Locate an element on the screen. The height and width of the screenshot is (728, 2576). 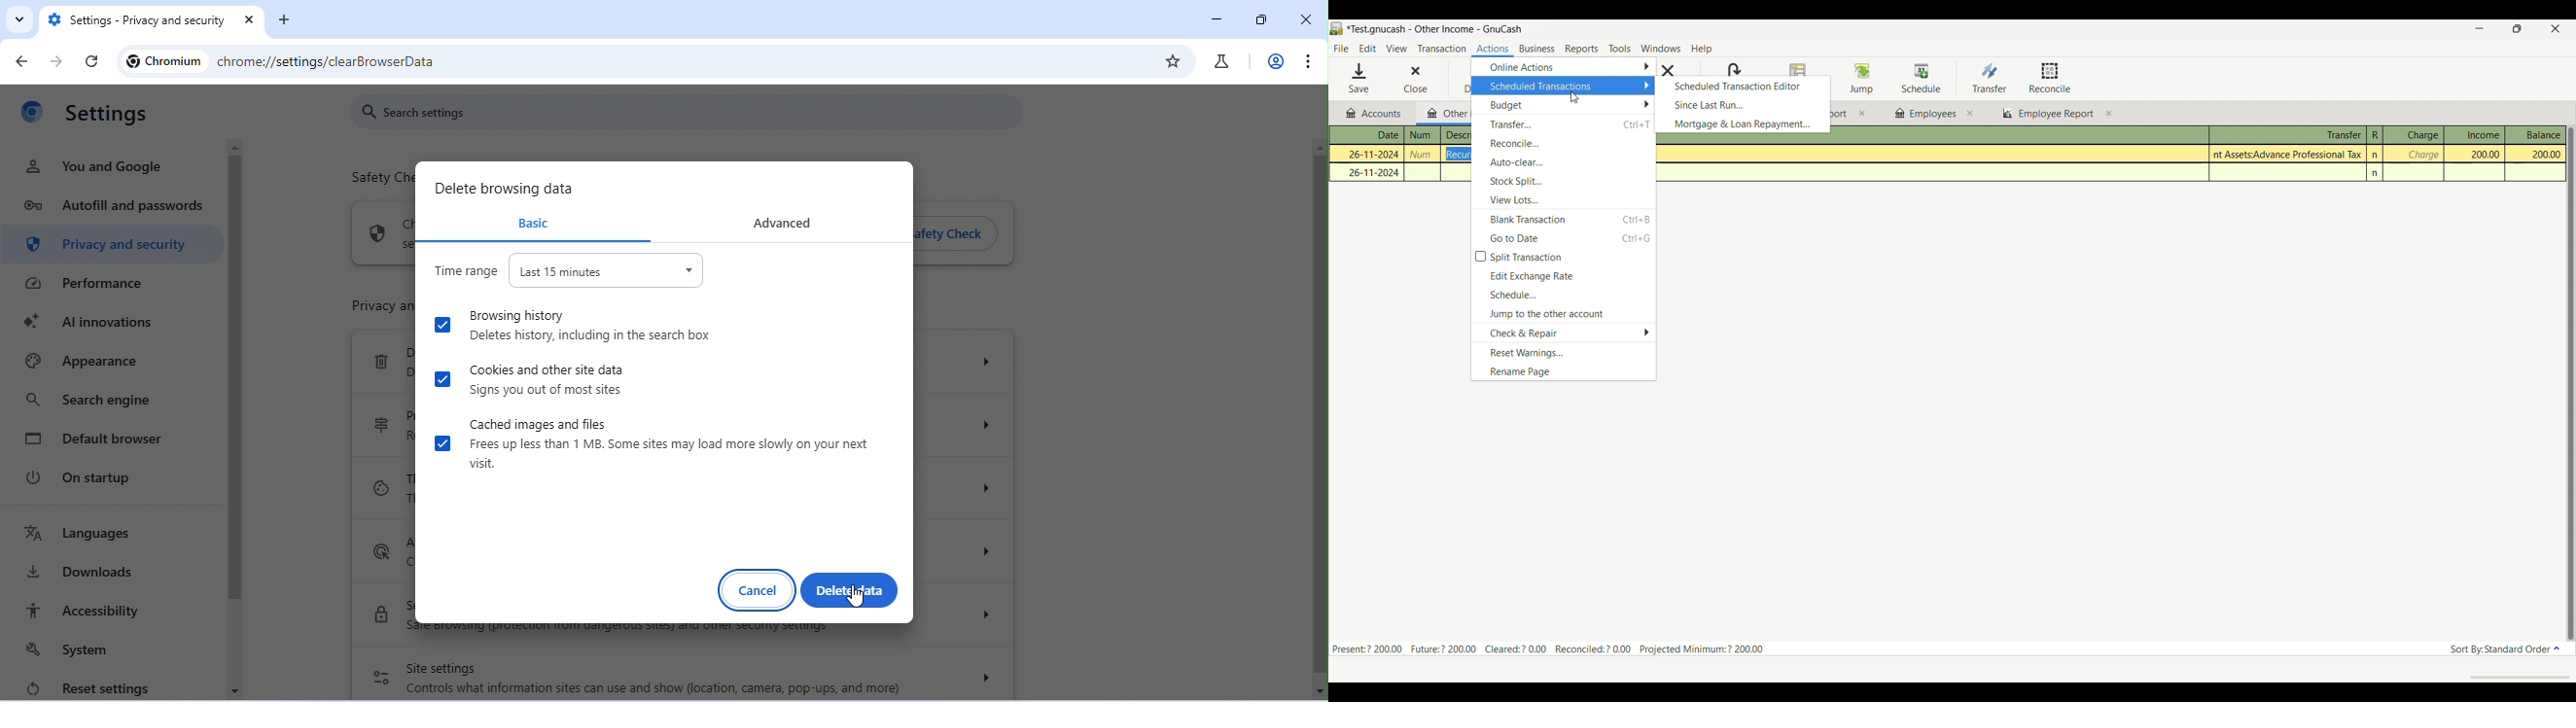
accessibility is located at coordinates (85, 611).